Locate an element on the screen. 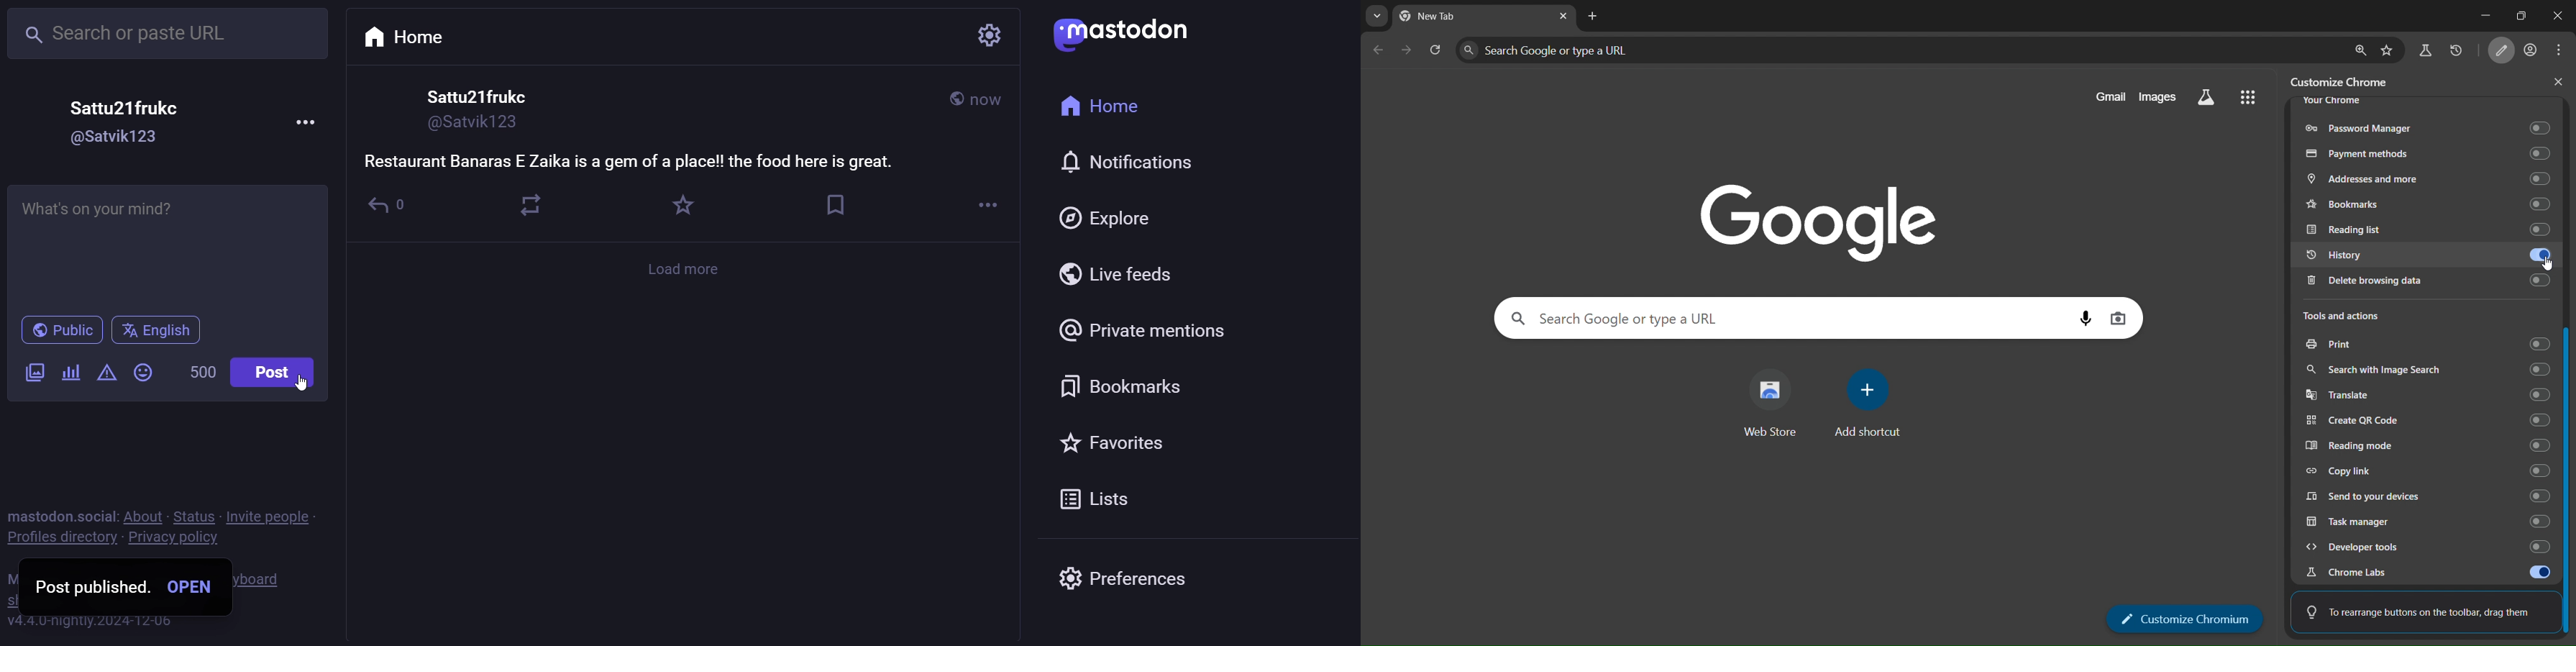 The image size is (2576, 672). search labs is located at coordinates (2425, 53).